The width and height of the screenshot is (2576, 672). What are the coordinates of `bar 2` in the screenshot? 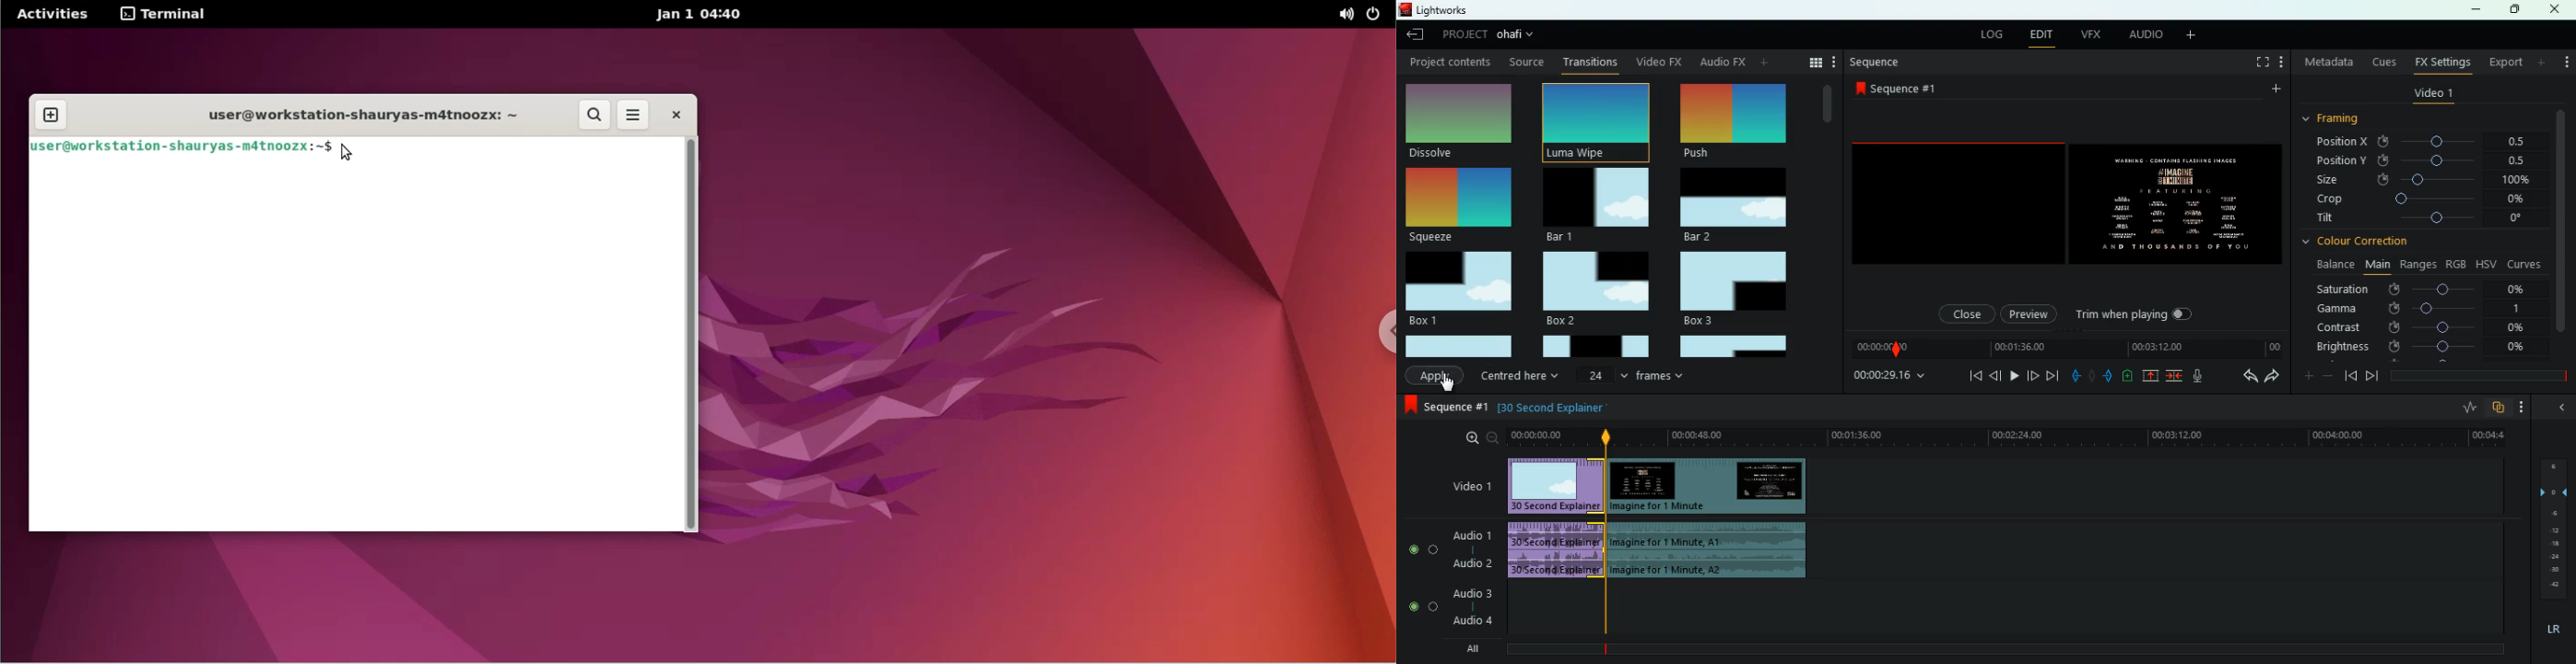 It's located at (1733, 205).